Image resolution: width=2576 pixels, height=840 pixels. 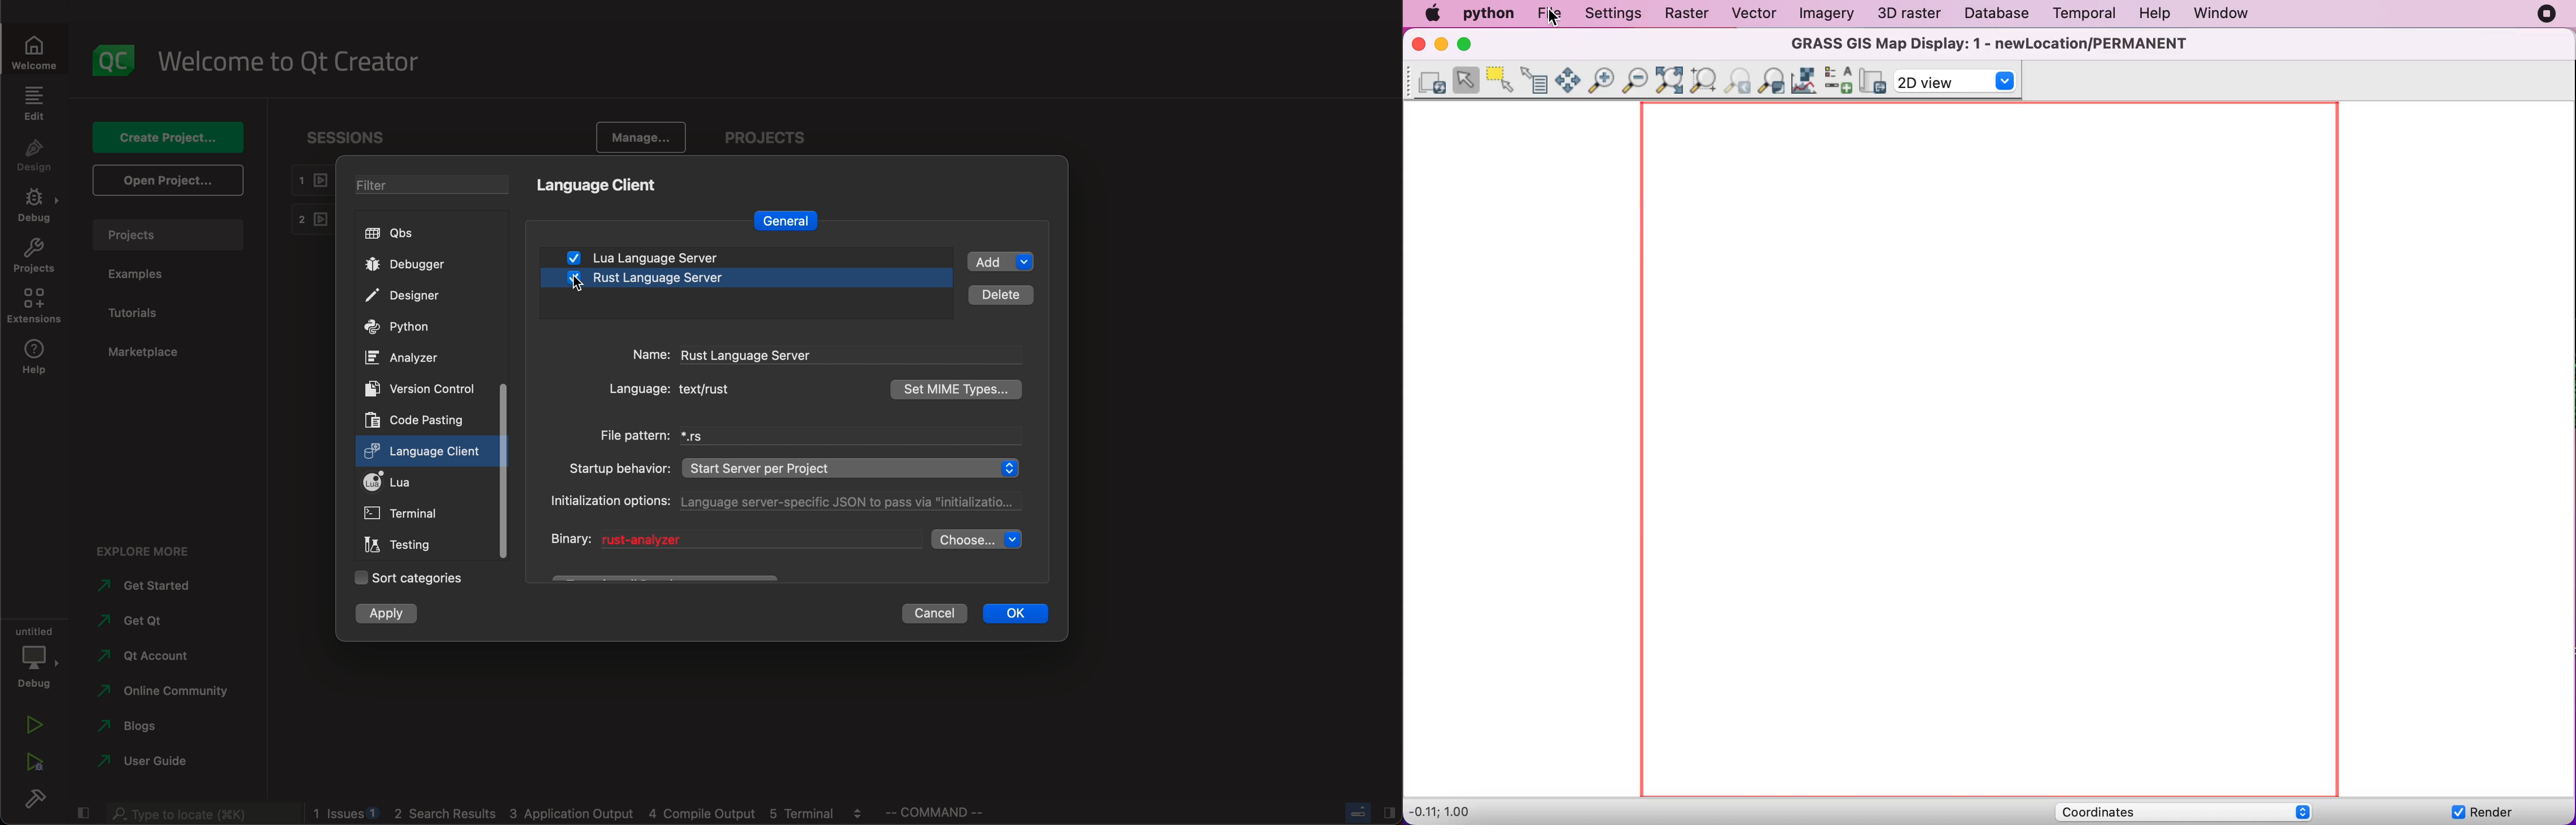 What do you see at coordinates (36, 656) in the screenshot?
I see `debug` at bounding box center [36, 656].